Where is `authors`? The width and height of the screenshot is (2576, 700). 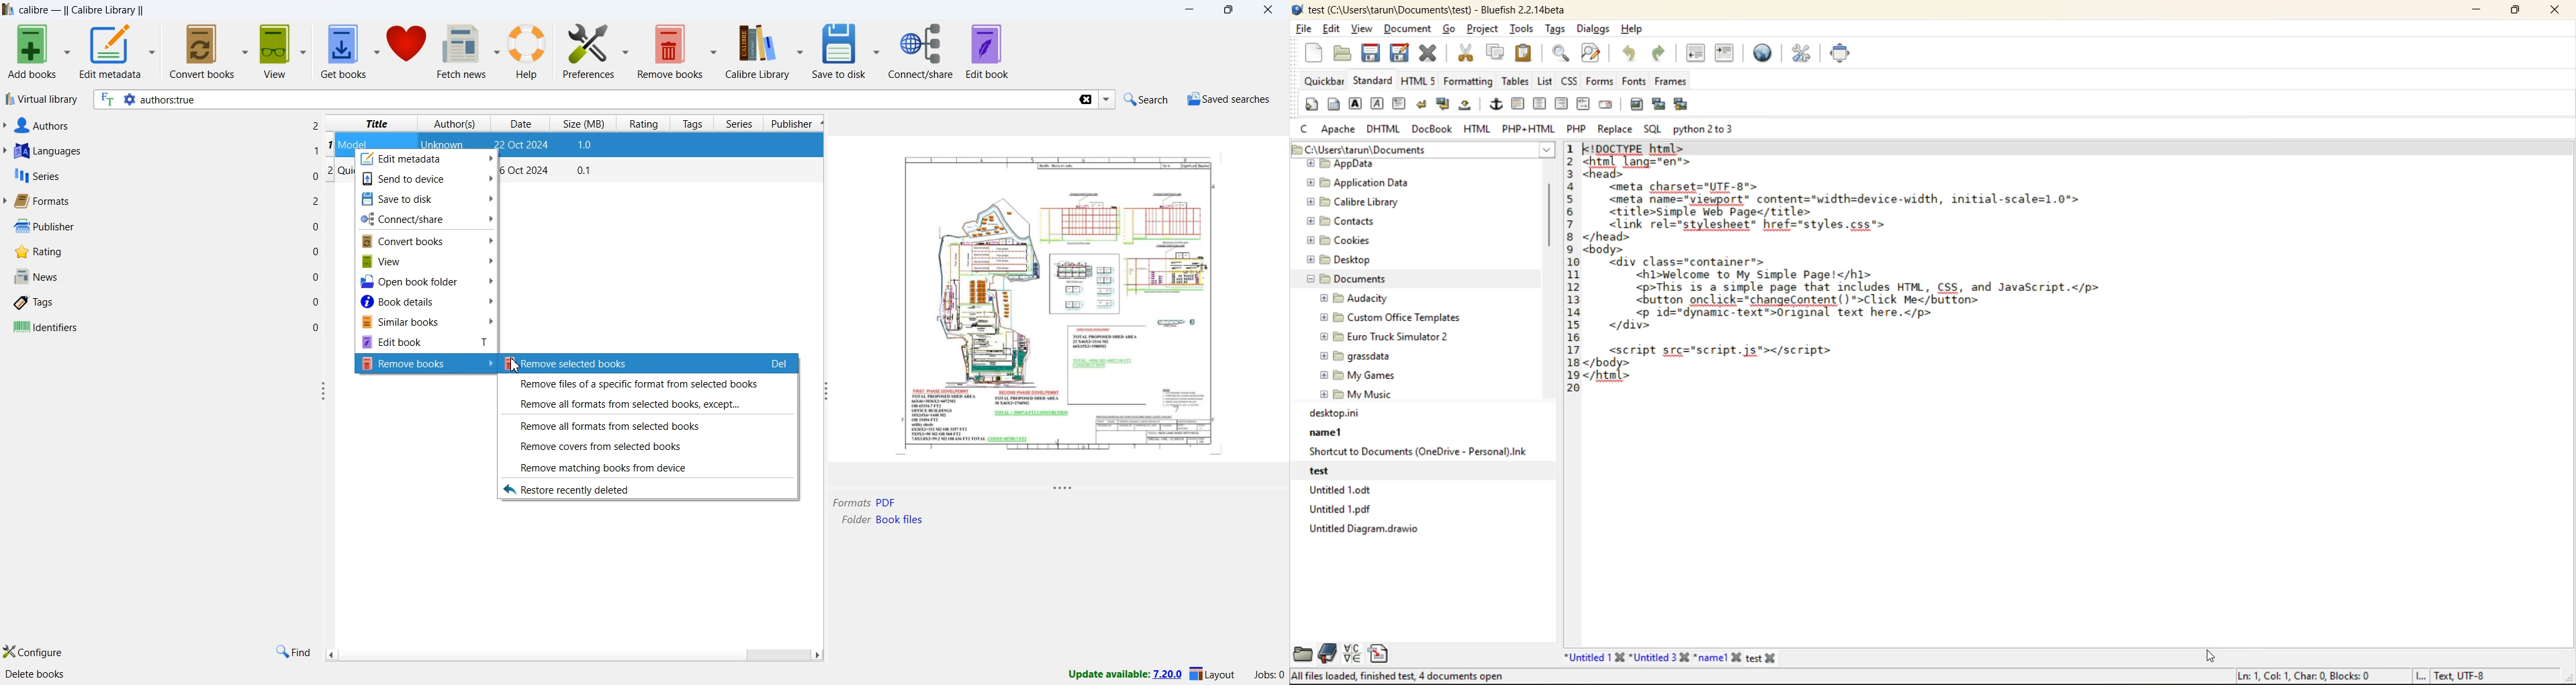
authors is located at coordinates (456, 124).